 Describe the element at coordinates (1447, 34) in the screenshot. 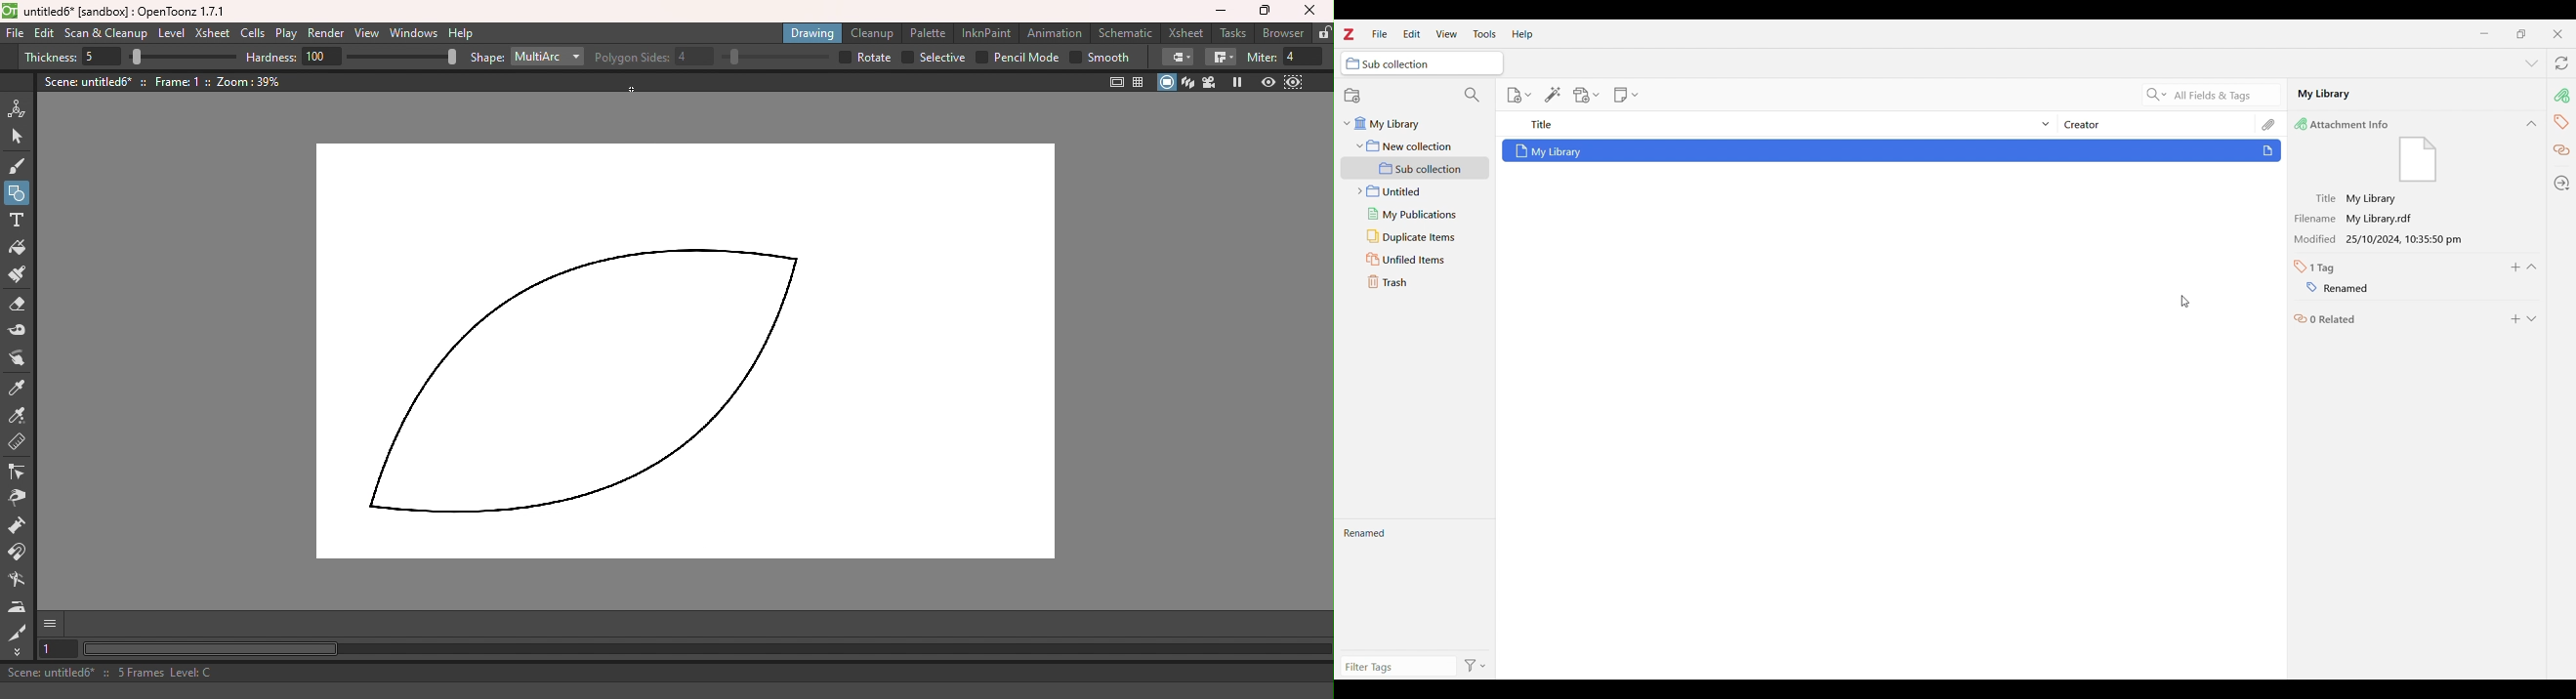

I see `View menu` at that location.